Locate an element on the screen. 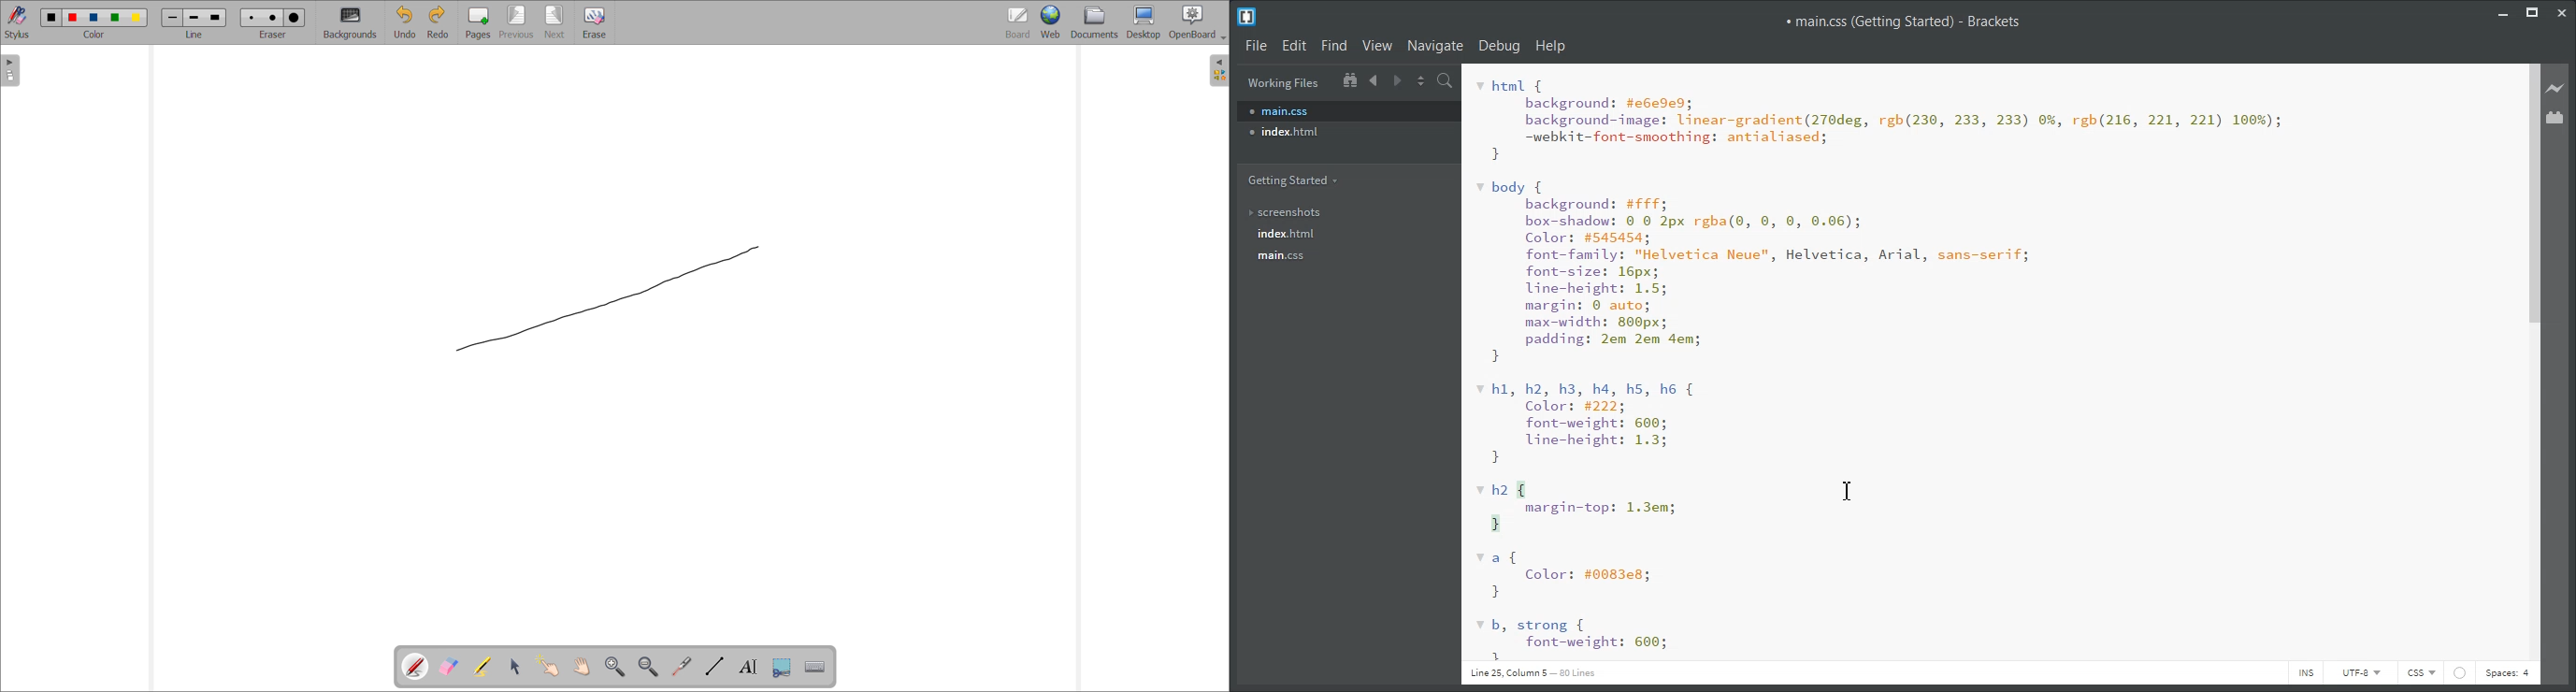 Image resolution: width=2576 pixels, height=700 pixels. cursor is located at coordinates (1853, 489).